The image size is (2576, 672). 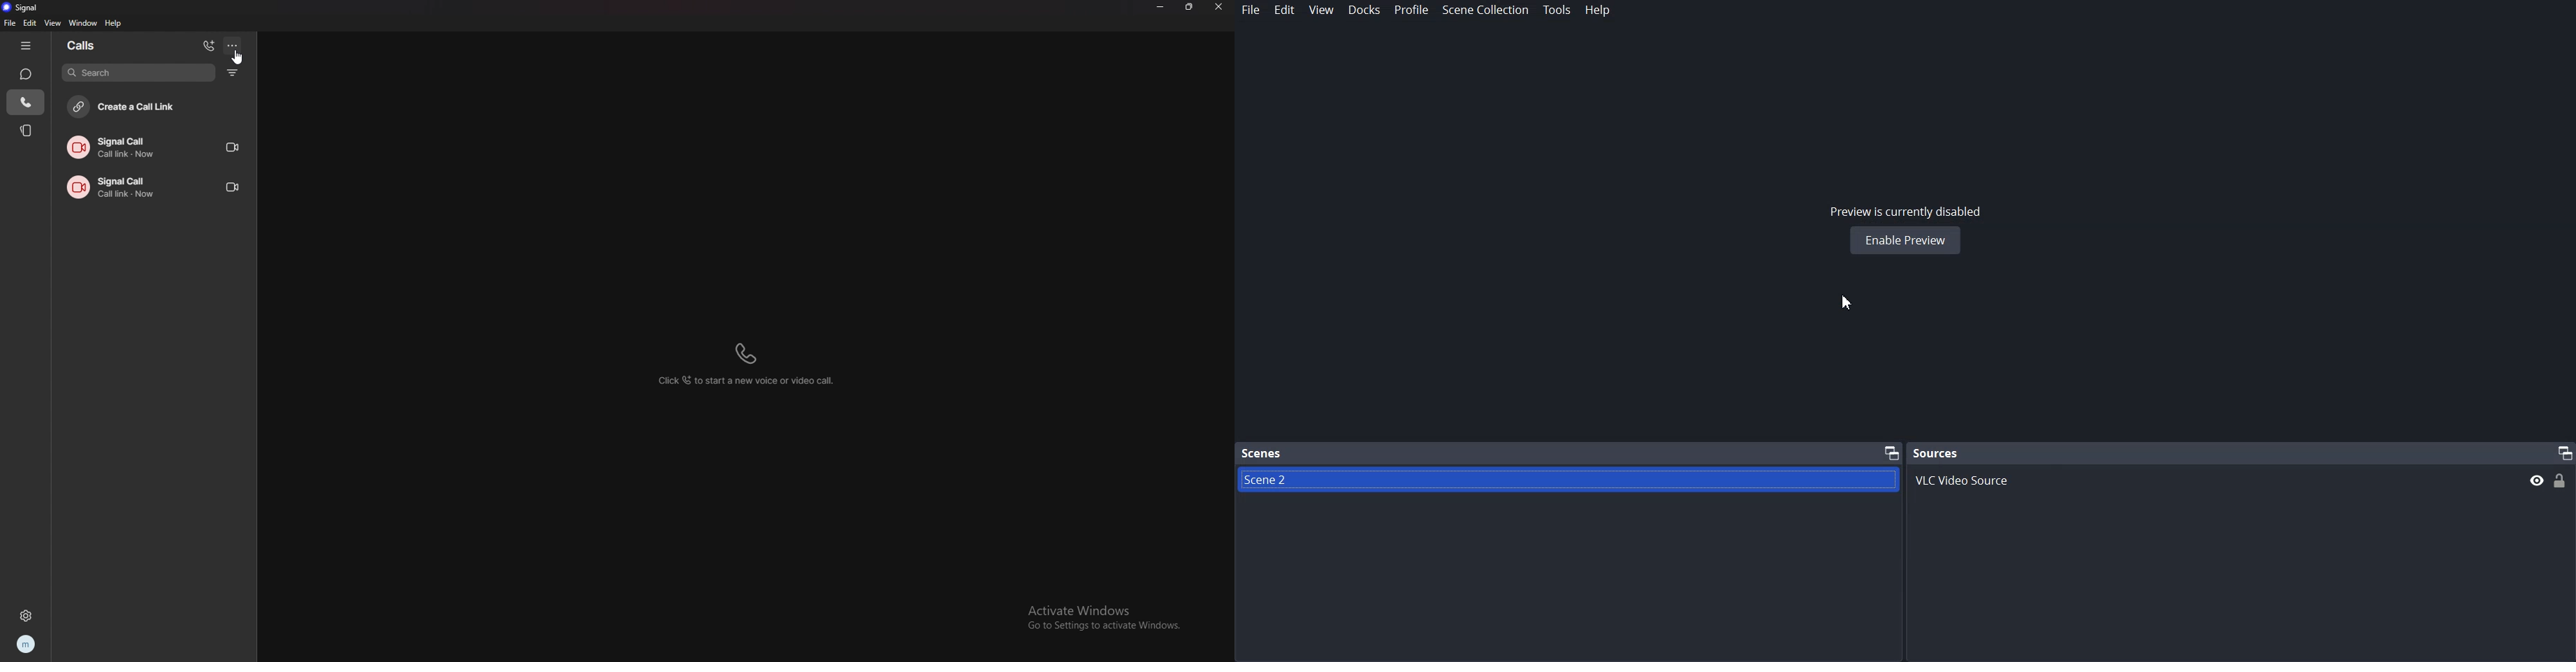 What do you see at coordinates (1250, 10) in the screenshot?
I see `File` at bounding box center [1250, 10].